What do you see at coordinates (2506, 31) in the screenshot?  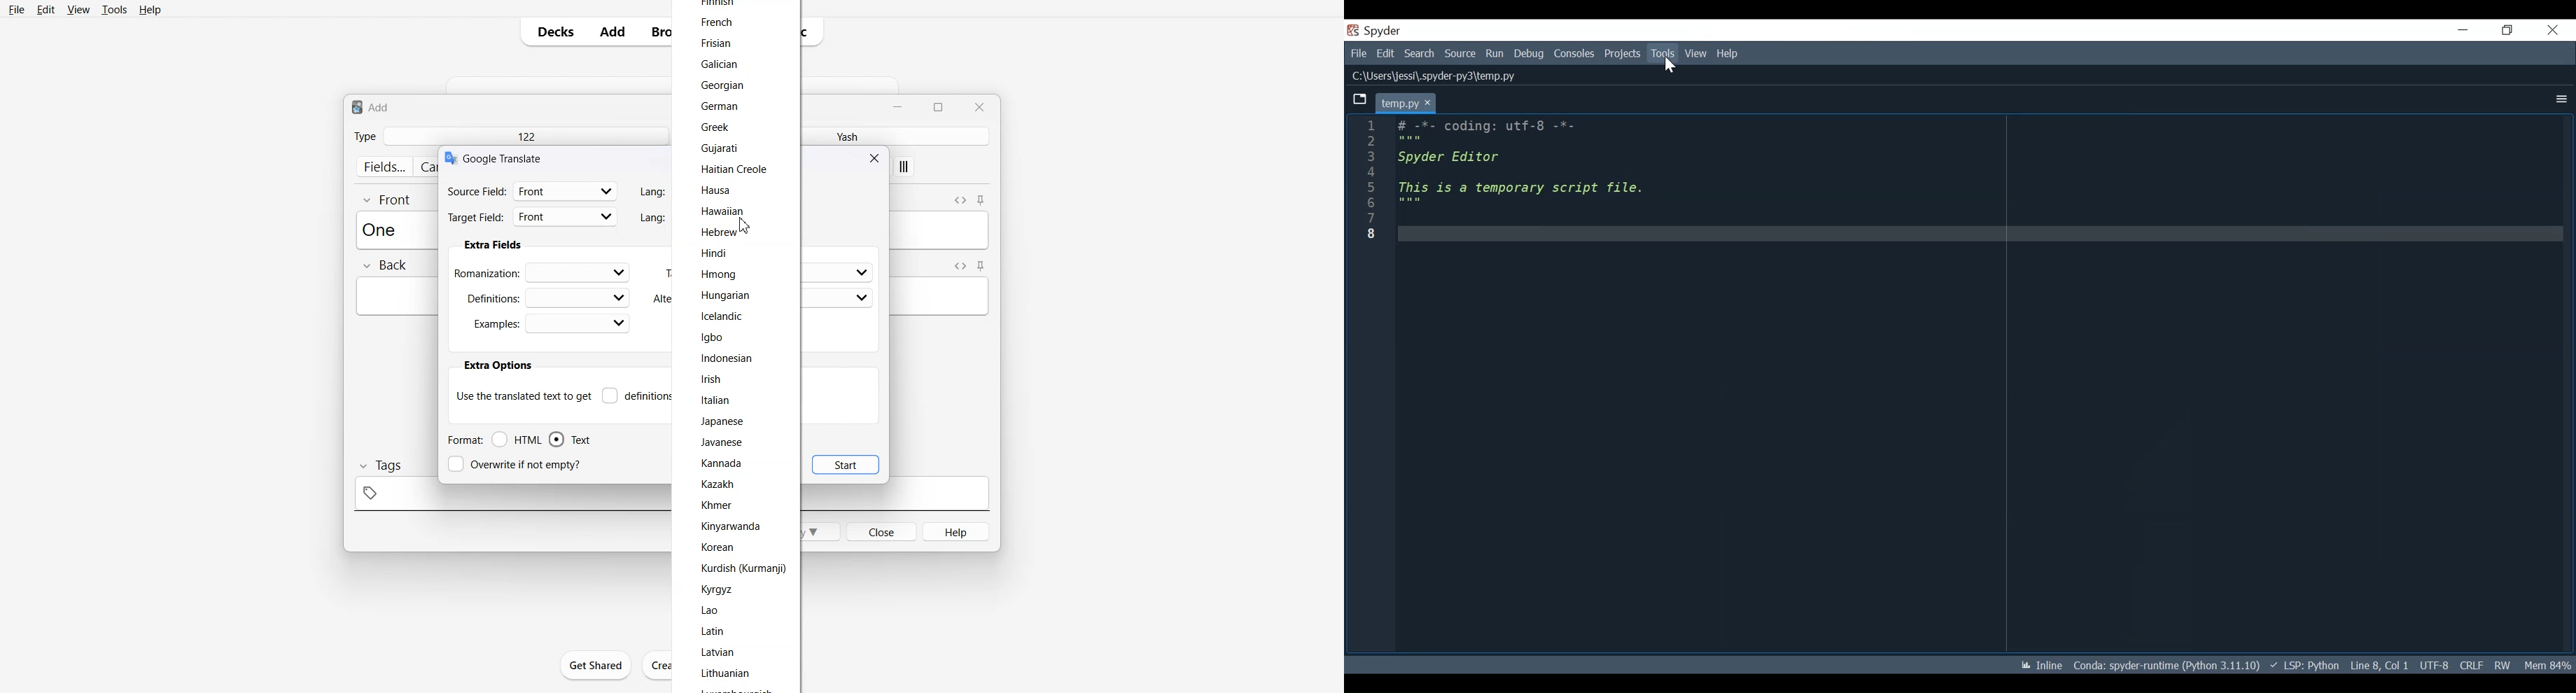 I see `Restore` at bounding box center [2506, 31].